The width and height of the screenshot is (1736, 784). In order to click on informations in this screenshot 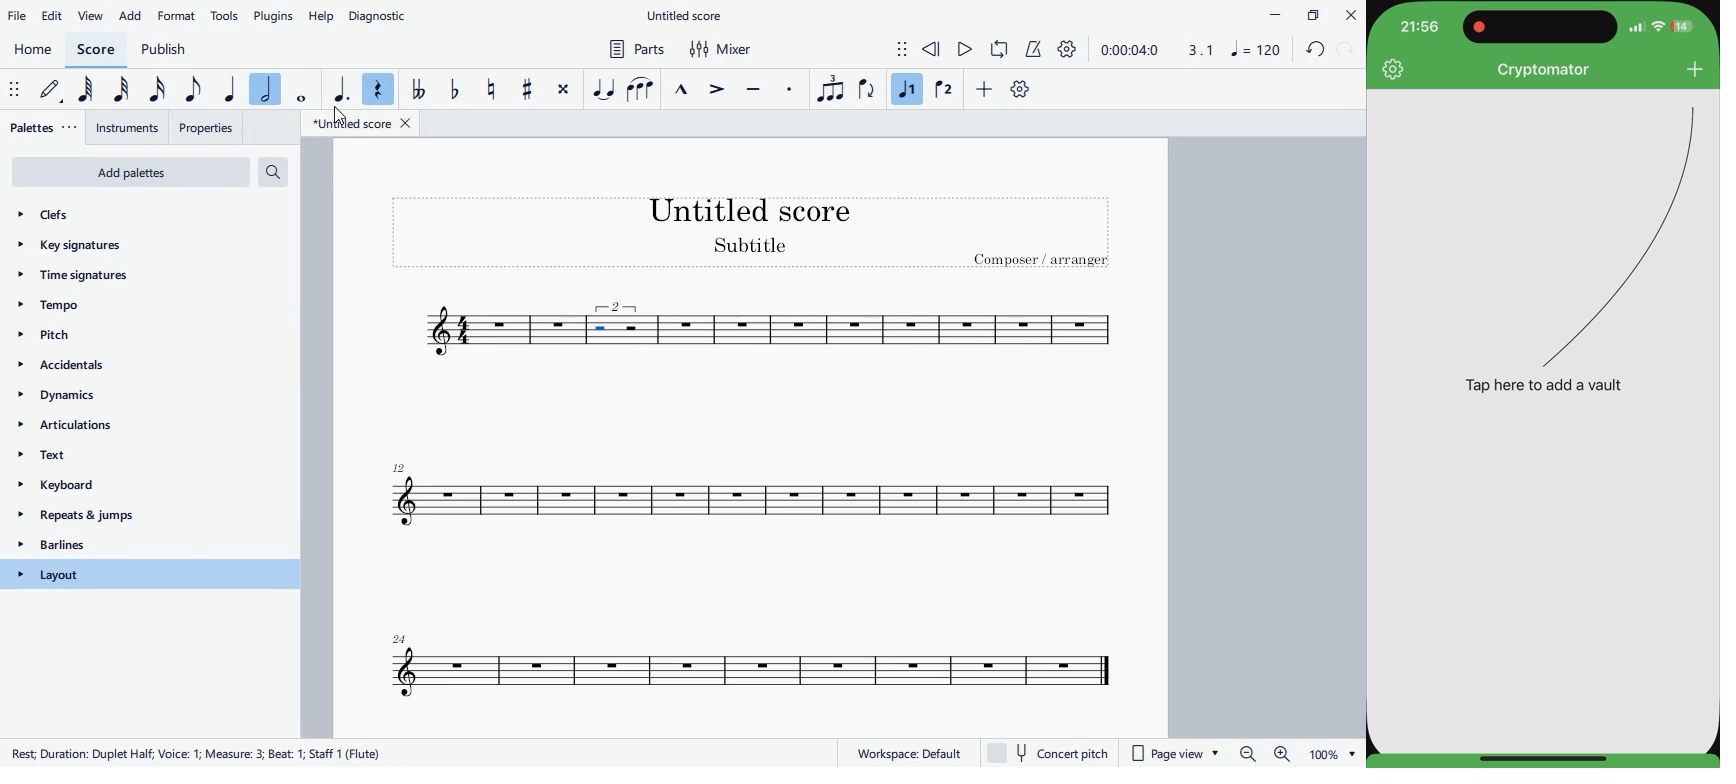, I will do `click(200, 754)`.